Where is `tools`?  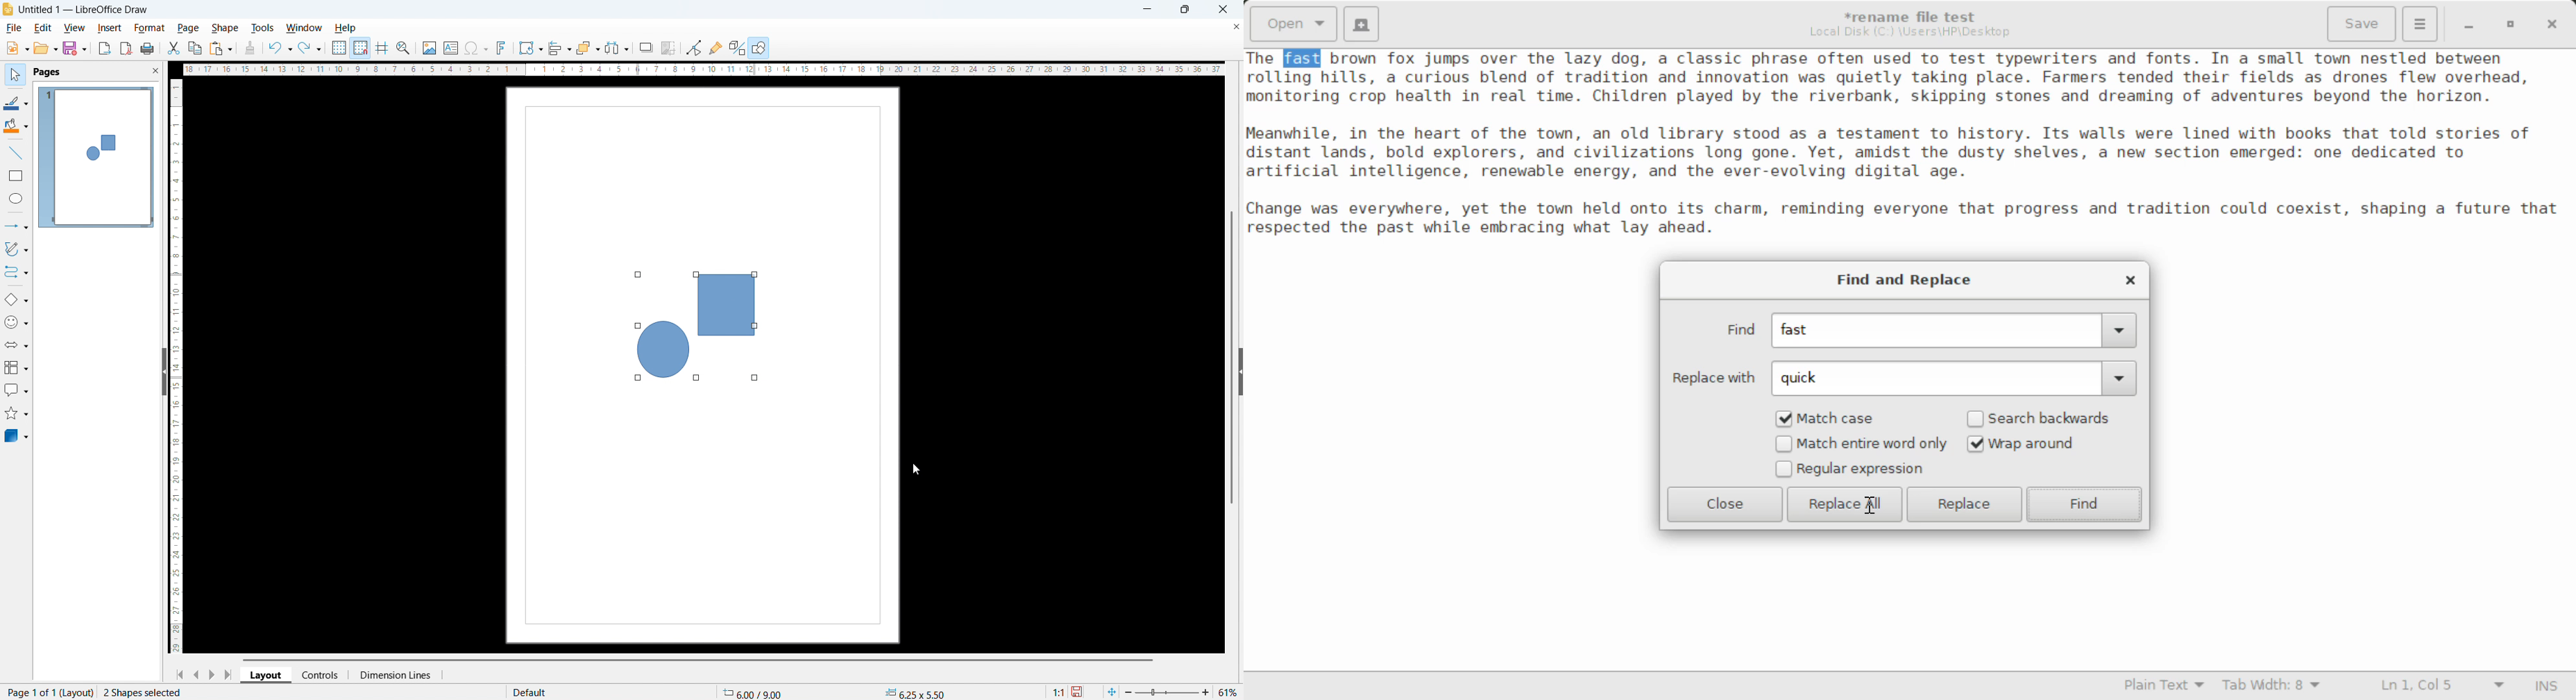 tools is located at coordinates (263, 27).